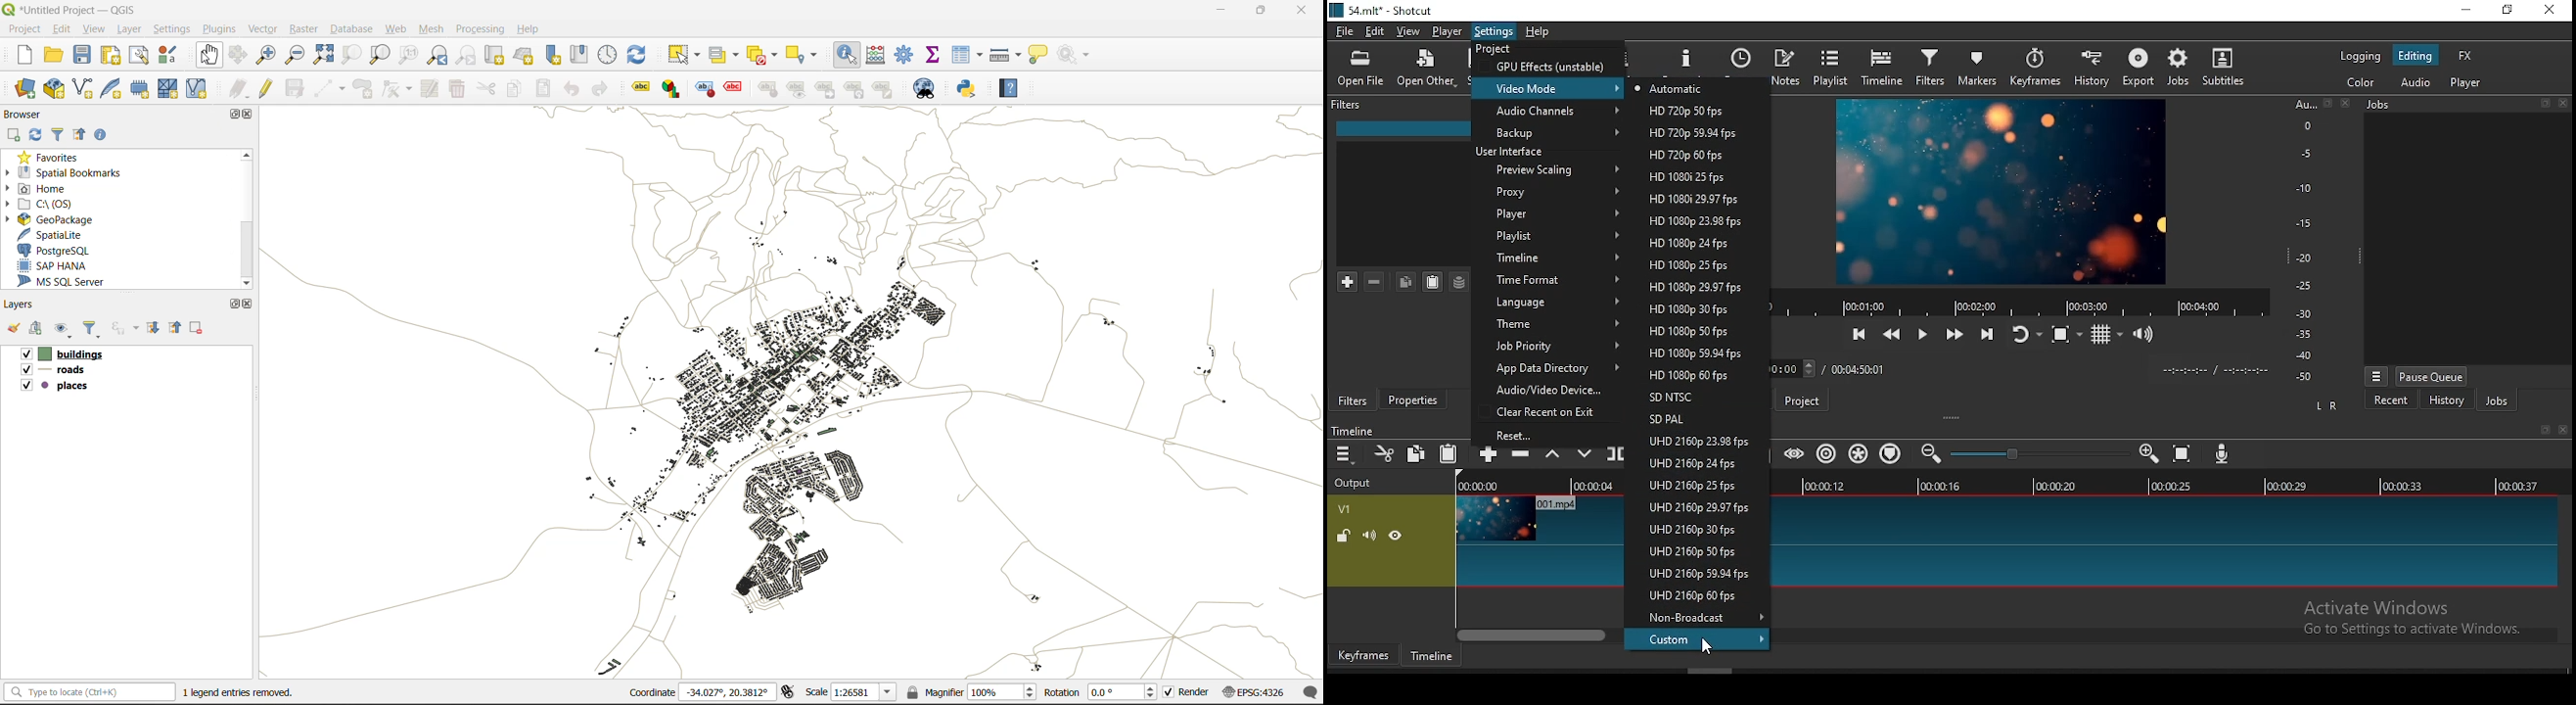 The image size is (2576, 728). I want to click on measure line, so click(1007, 55).